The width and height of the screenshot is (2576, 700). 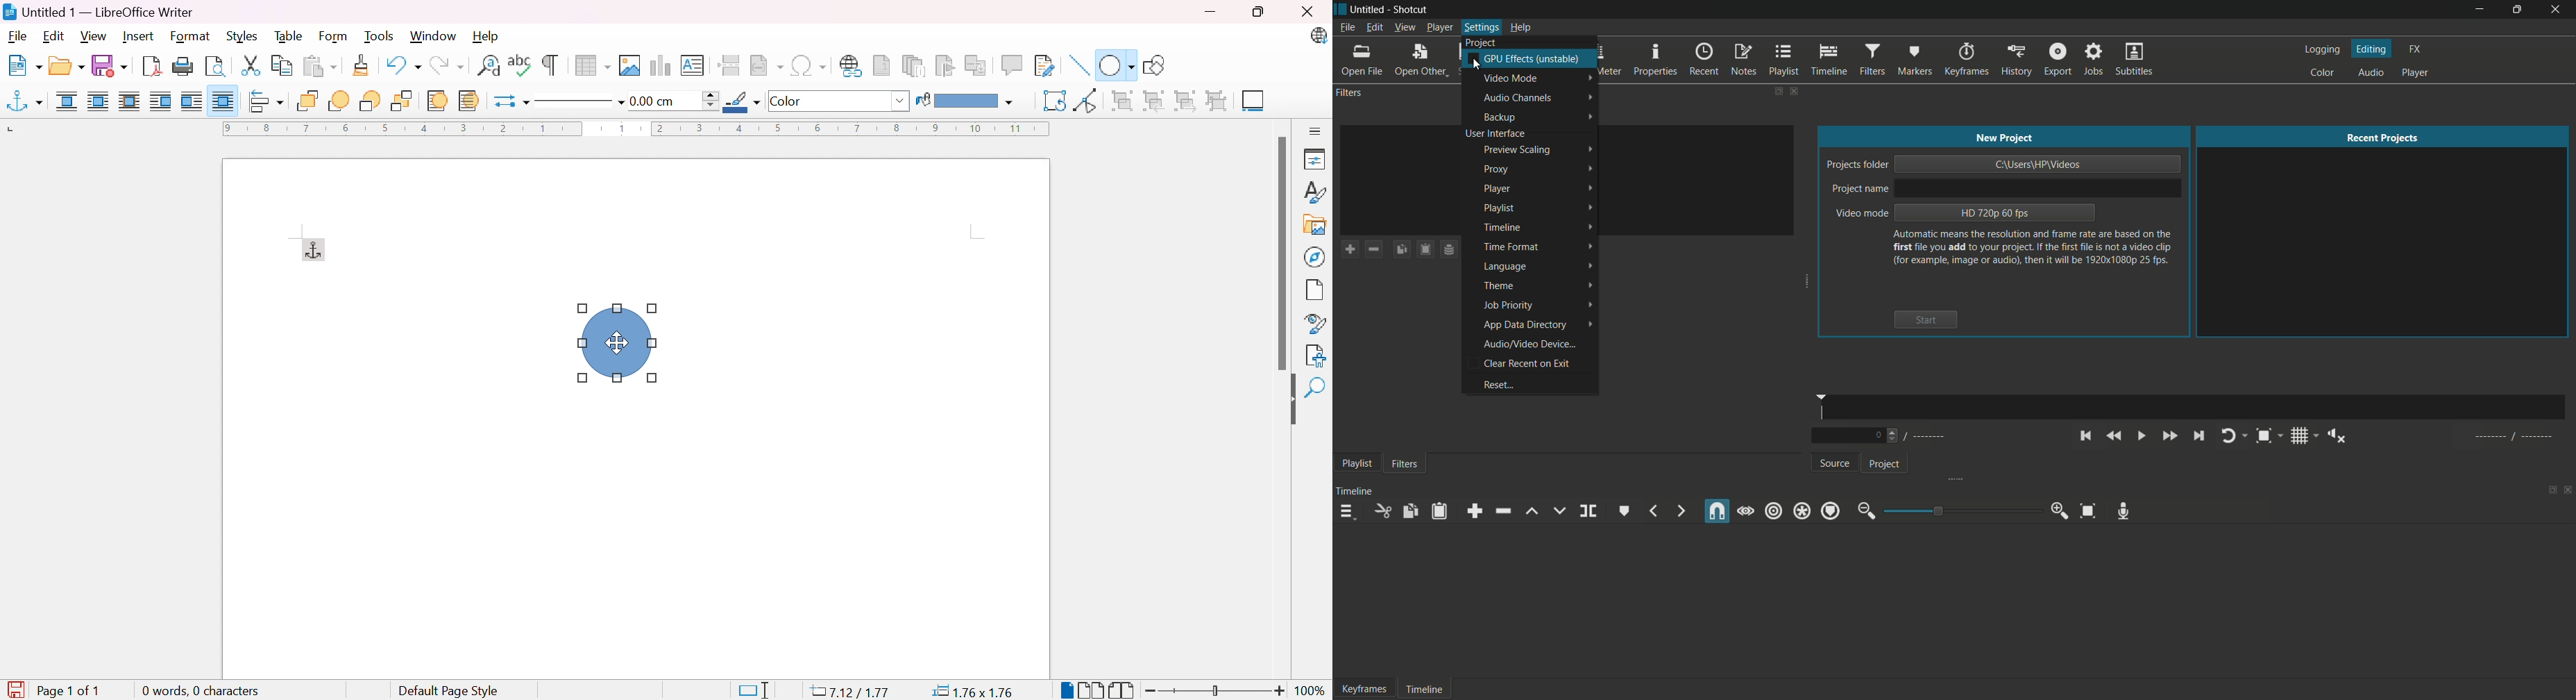 What do you see at coordinates (2058, 60) in the screenshot?
I see `export` at bounding box center [2058, 60].